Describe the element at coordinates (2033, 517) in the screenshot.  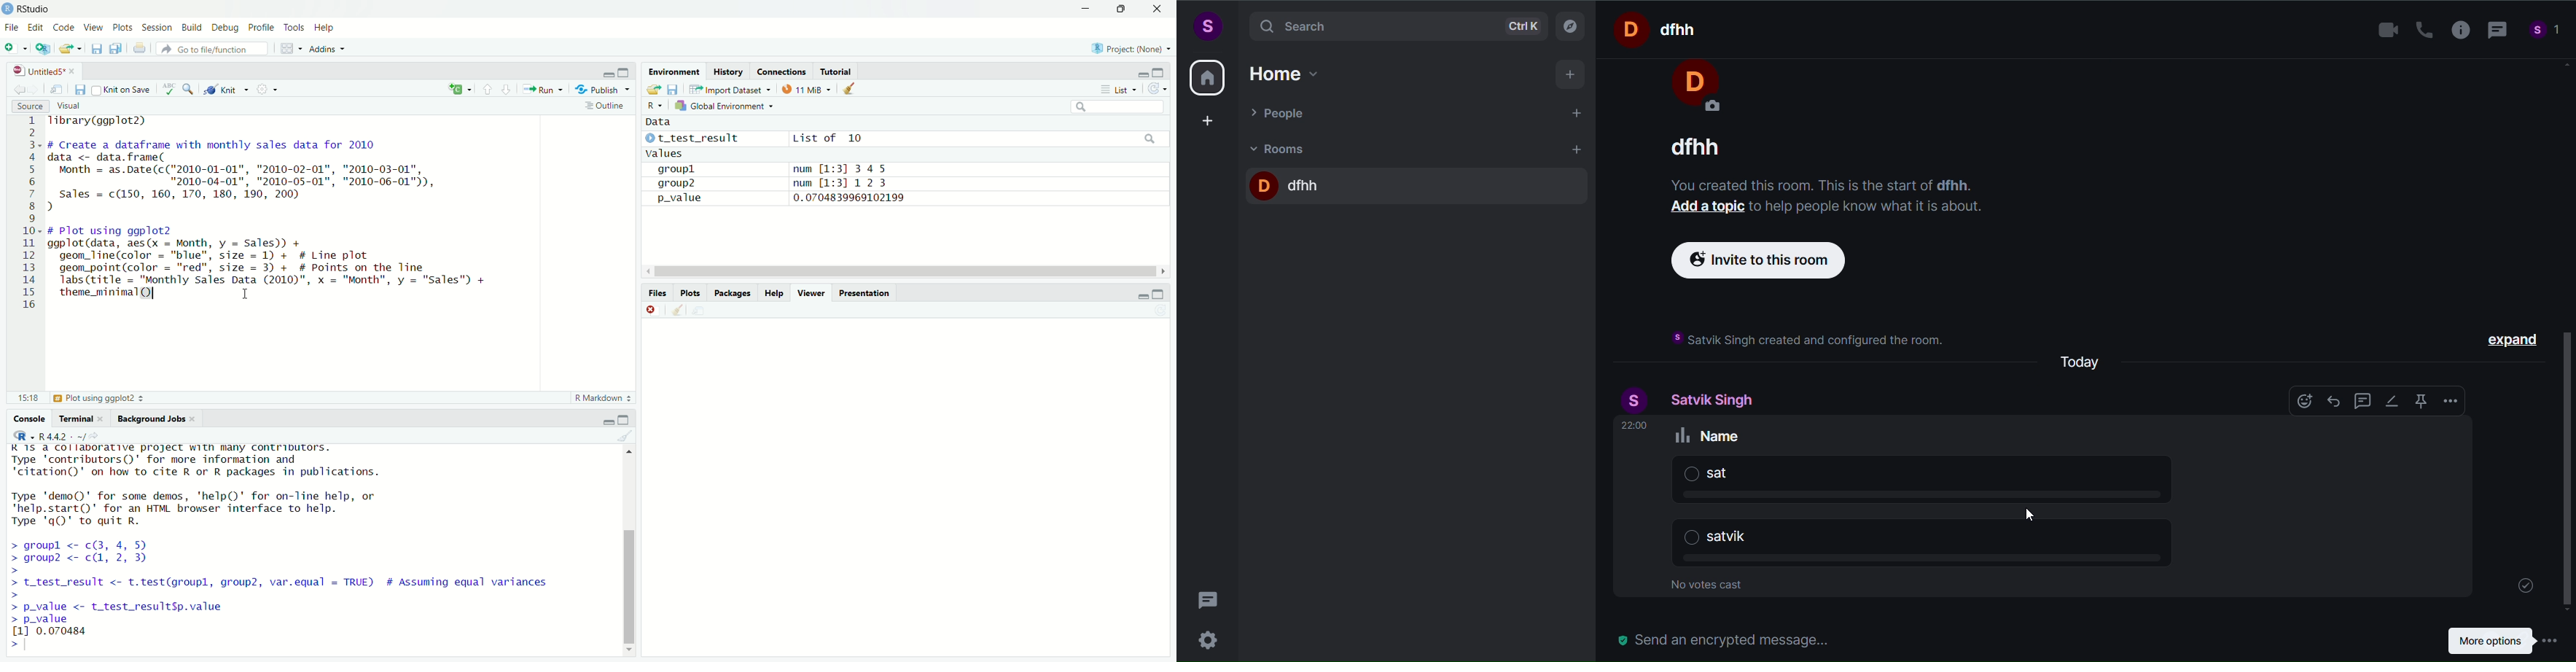
I see `cursor` at that location.